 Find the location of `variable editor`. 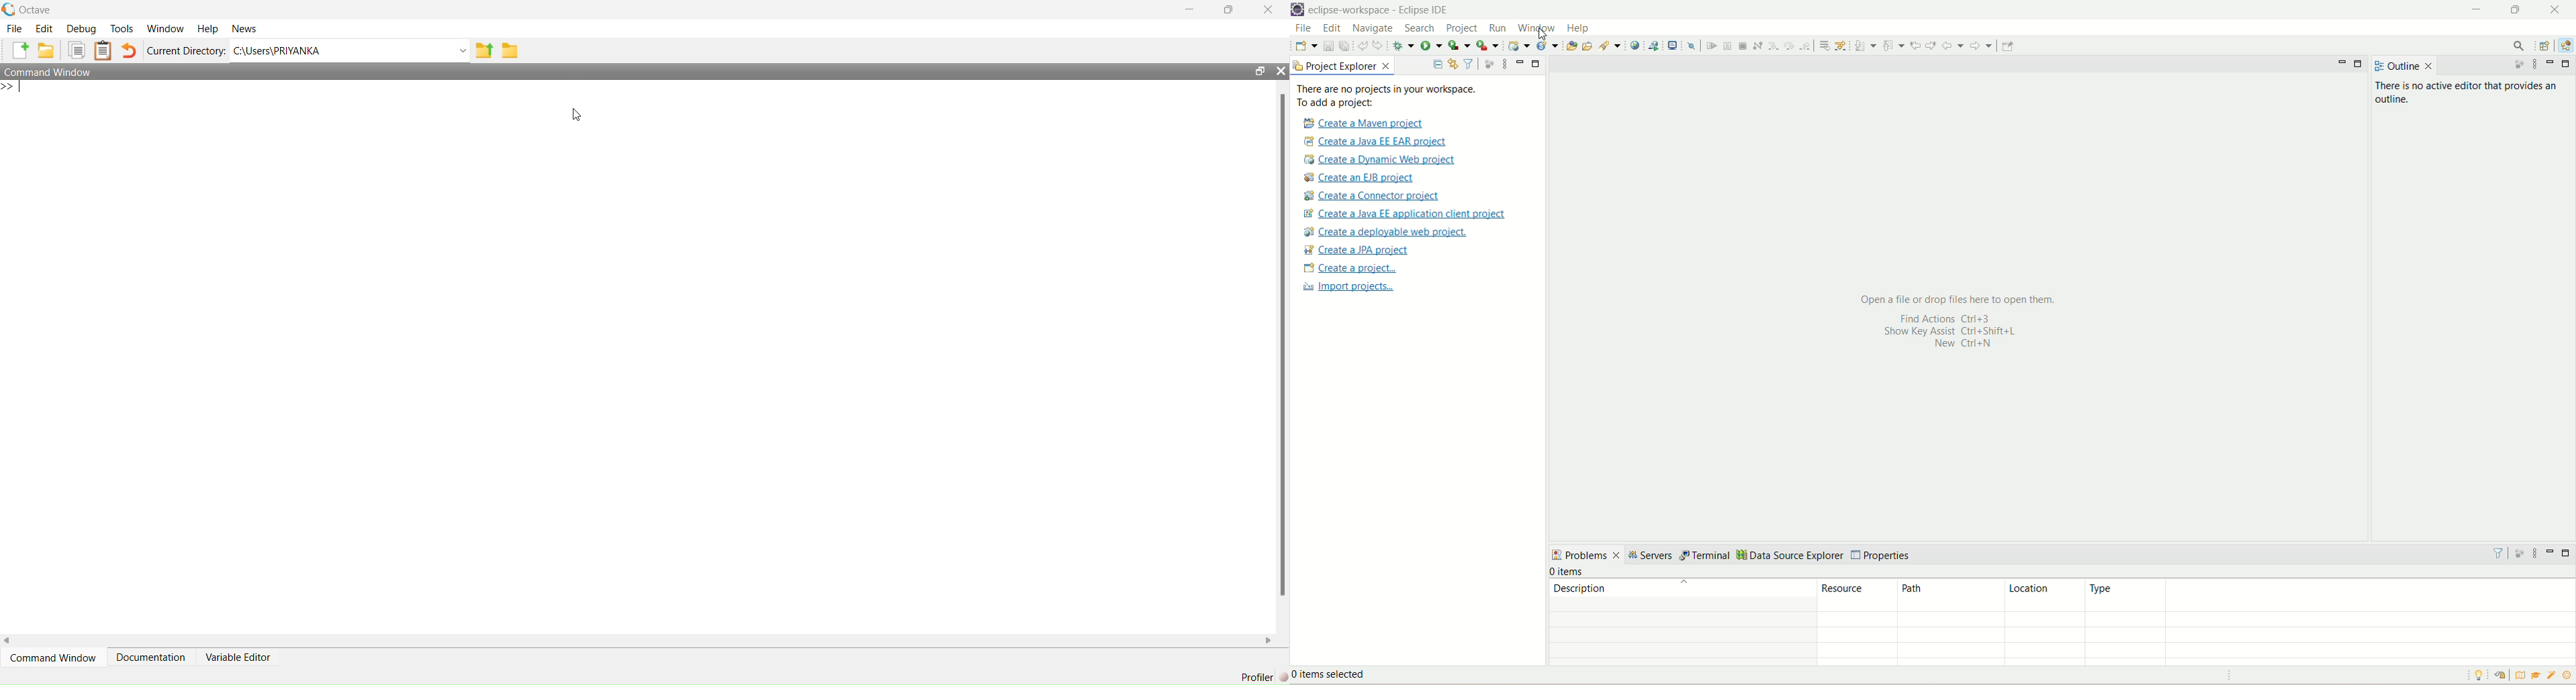

variable editor is located at coordinates (241, 658).